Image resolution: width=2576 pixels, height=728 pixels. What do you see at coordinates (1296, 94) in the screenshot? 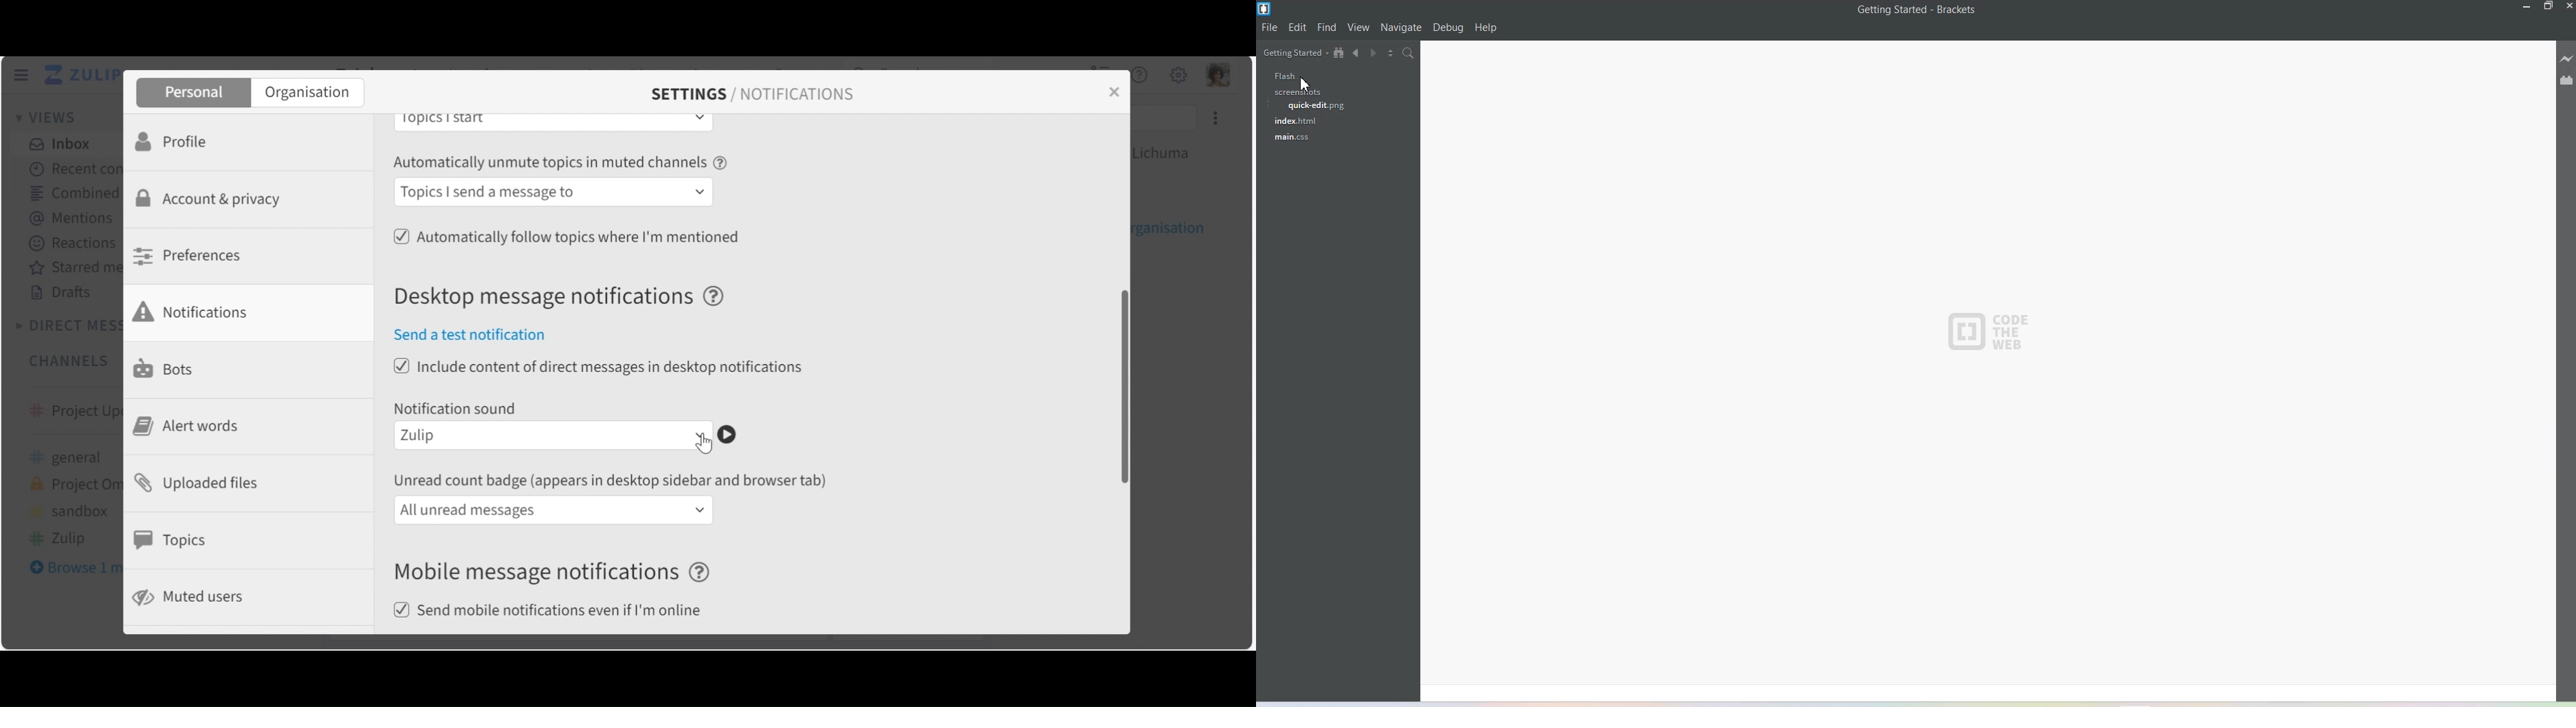
I see `screenshots` at bounding box center [1296, 94].